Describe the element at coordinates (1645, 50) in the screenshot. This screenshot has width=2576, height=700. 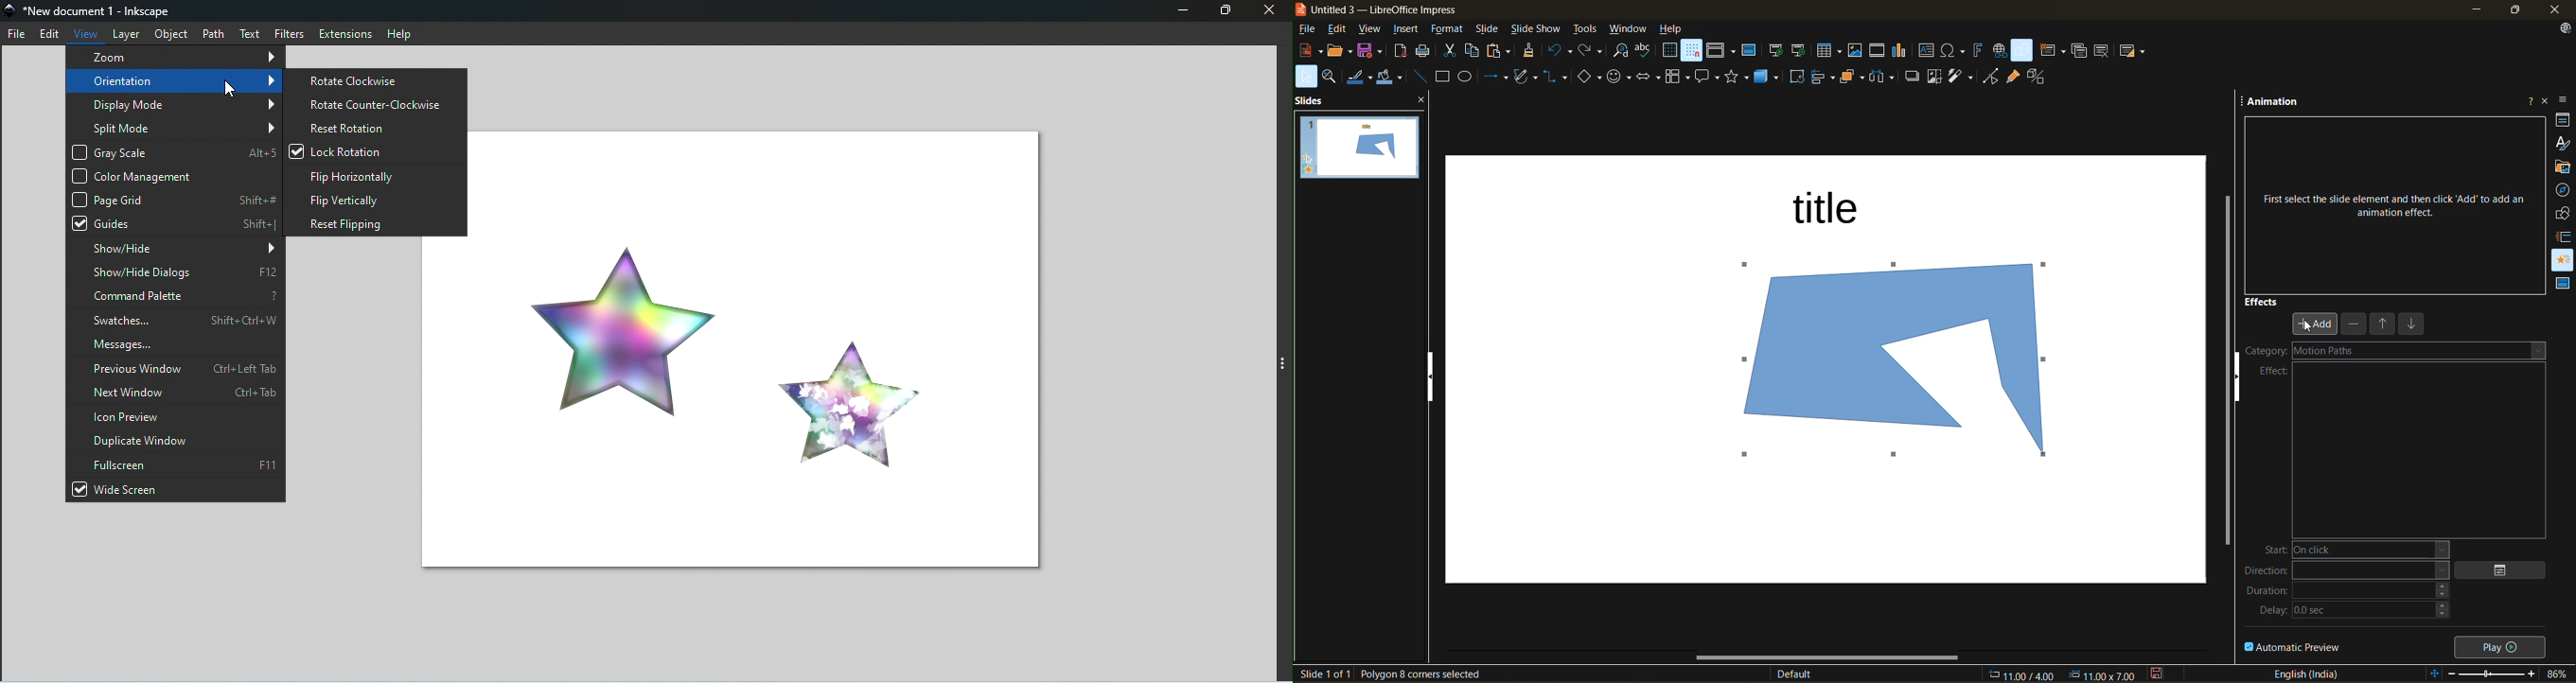
I see `spelling` at that location.